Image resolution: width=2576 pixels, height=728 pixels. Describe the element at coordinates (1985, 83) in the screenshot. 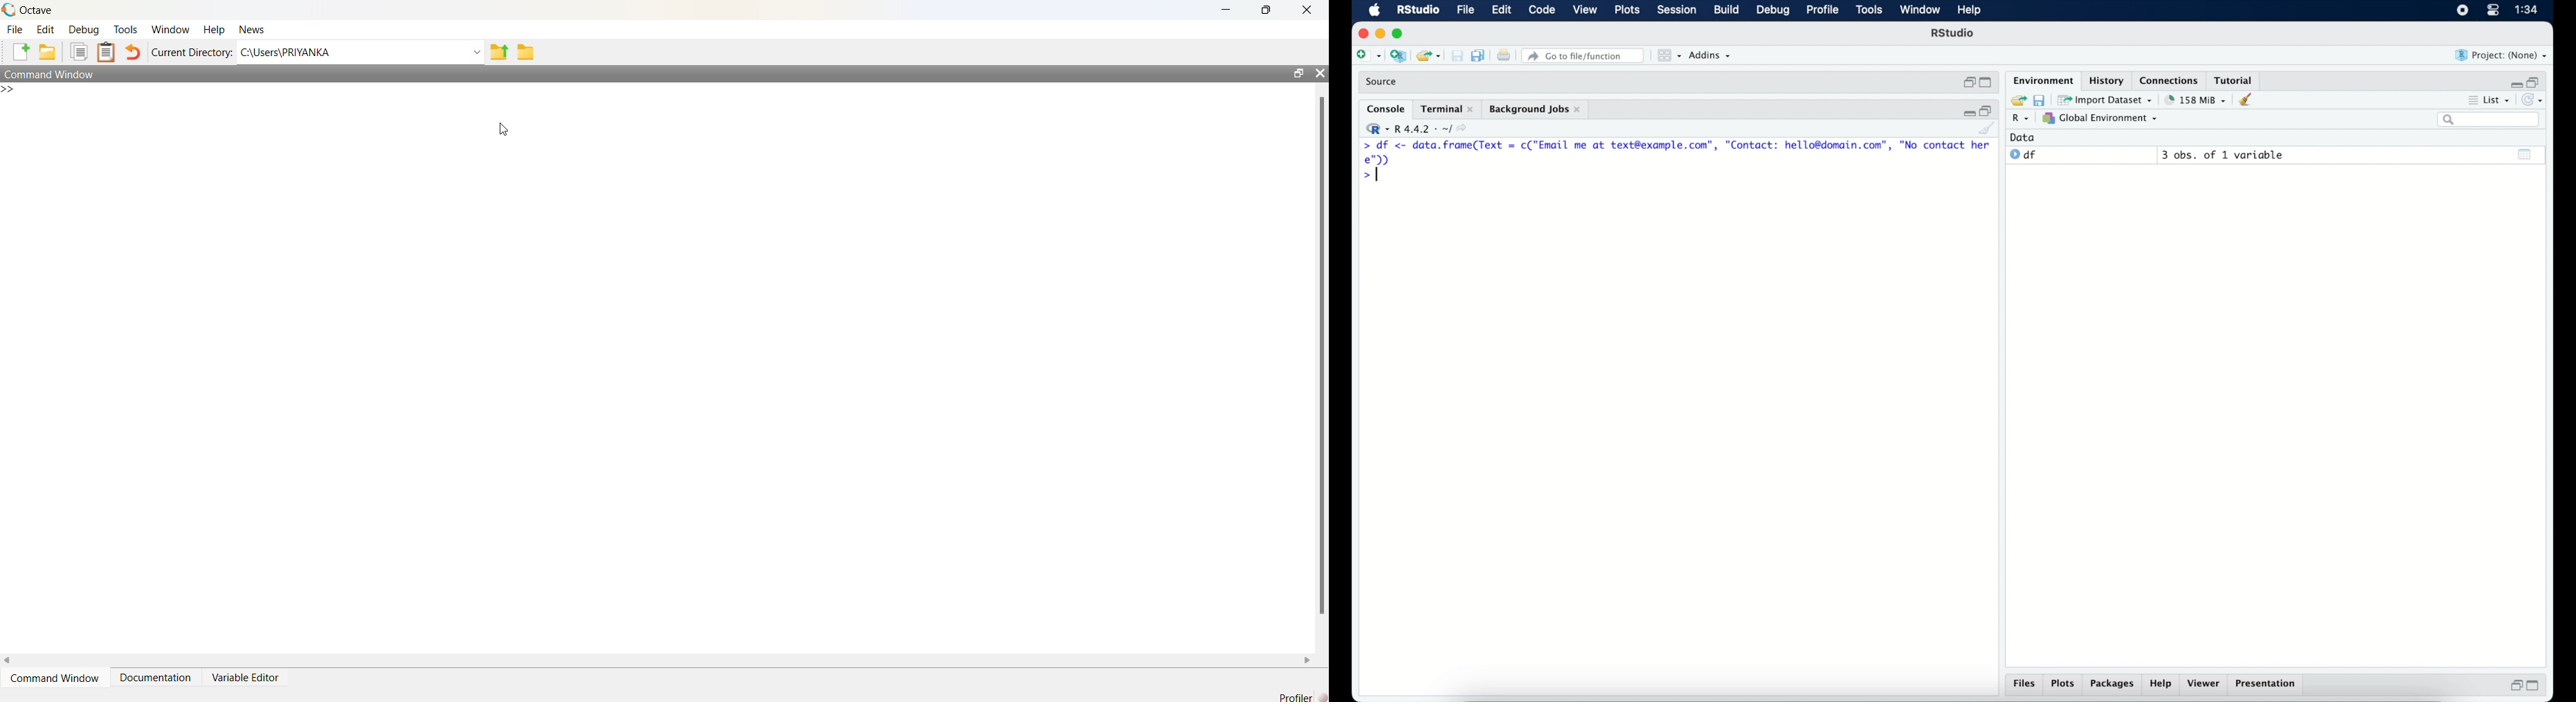

I see `maximize` at that location.